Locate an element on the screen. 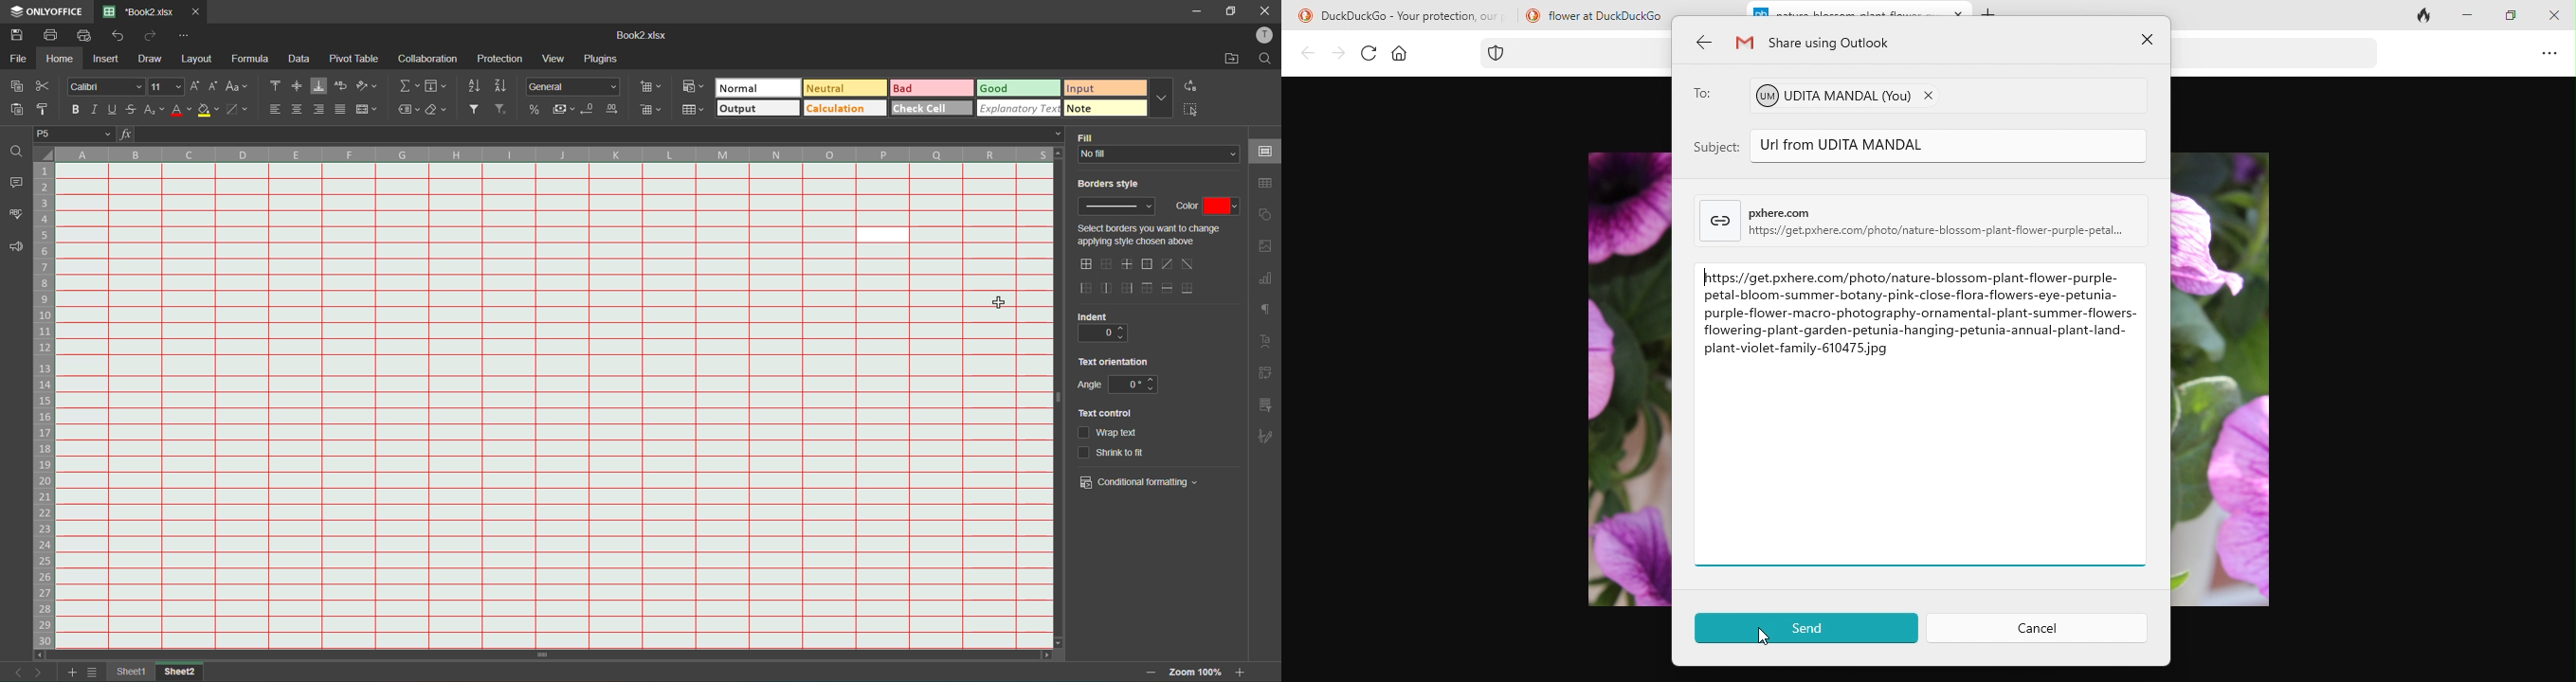 Image resolution: width=2576 pixels, height=700 pixels. clear is located at coordinates (441, 112).